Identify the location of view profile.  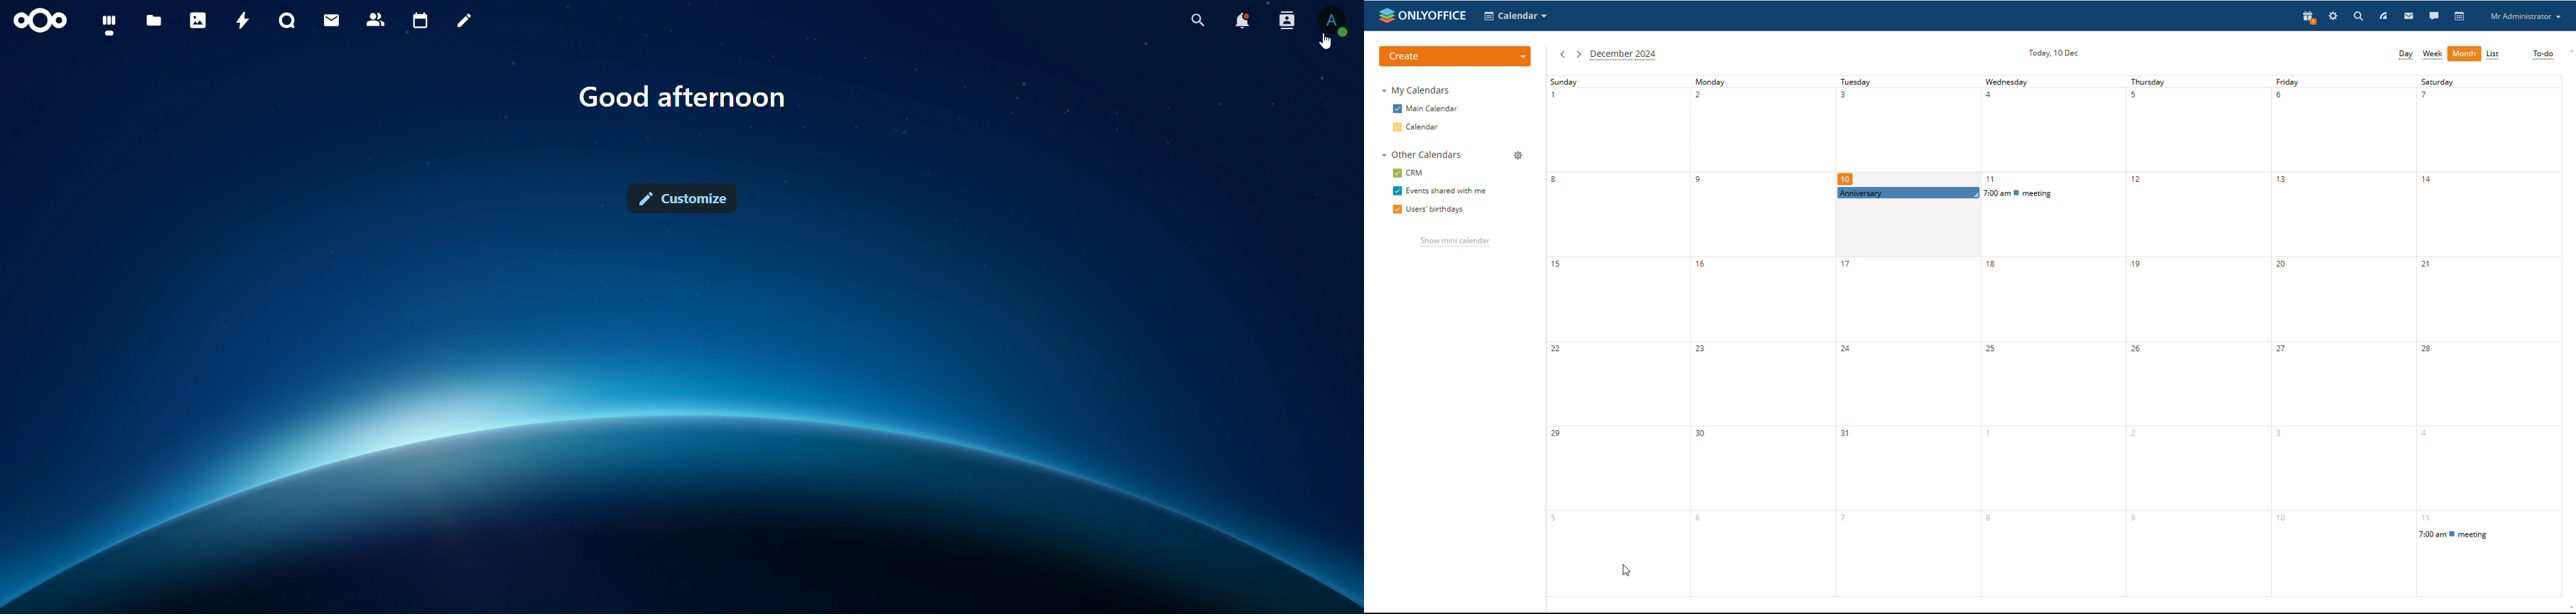
(1333, 23).